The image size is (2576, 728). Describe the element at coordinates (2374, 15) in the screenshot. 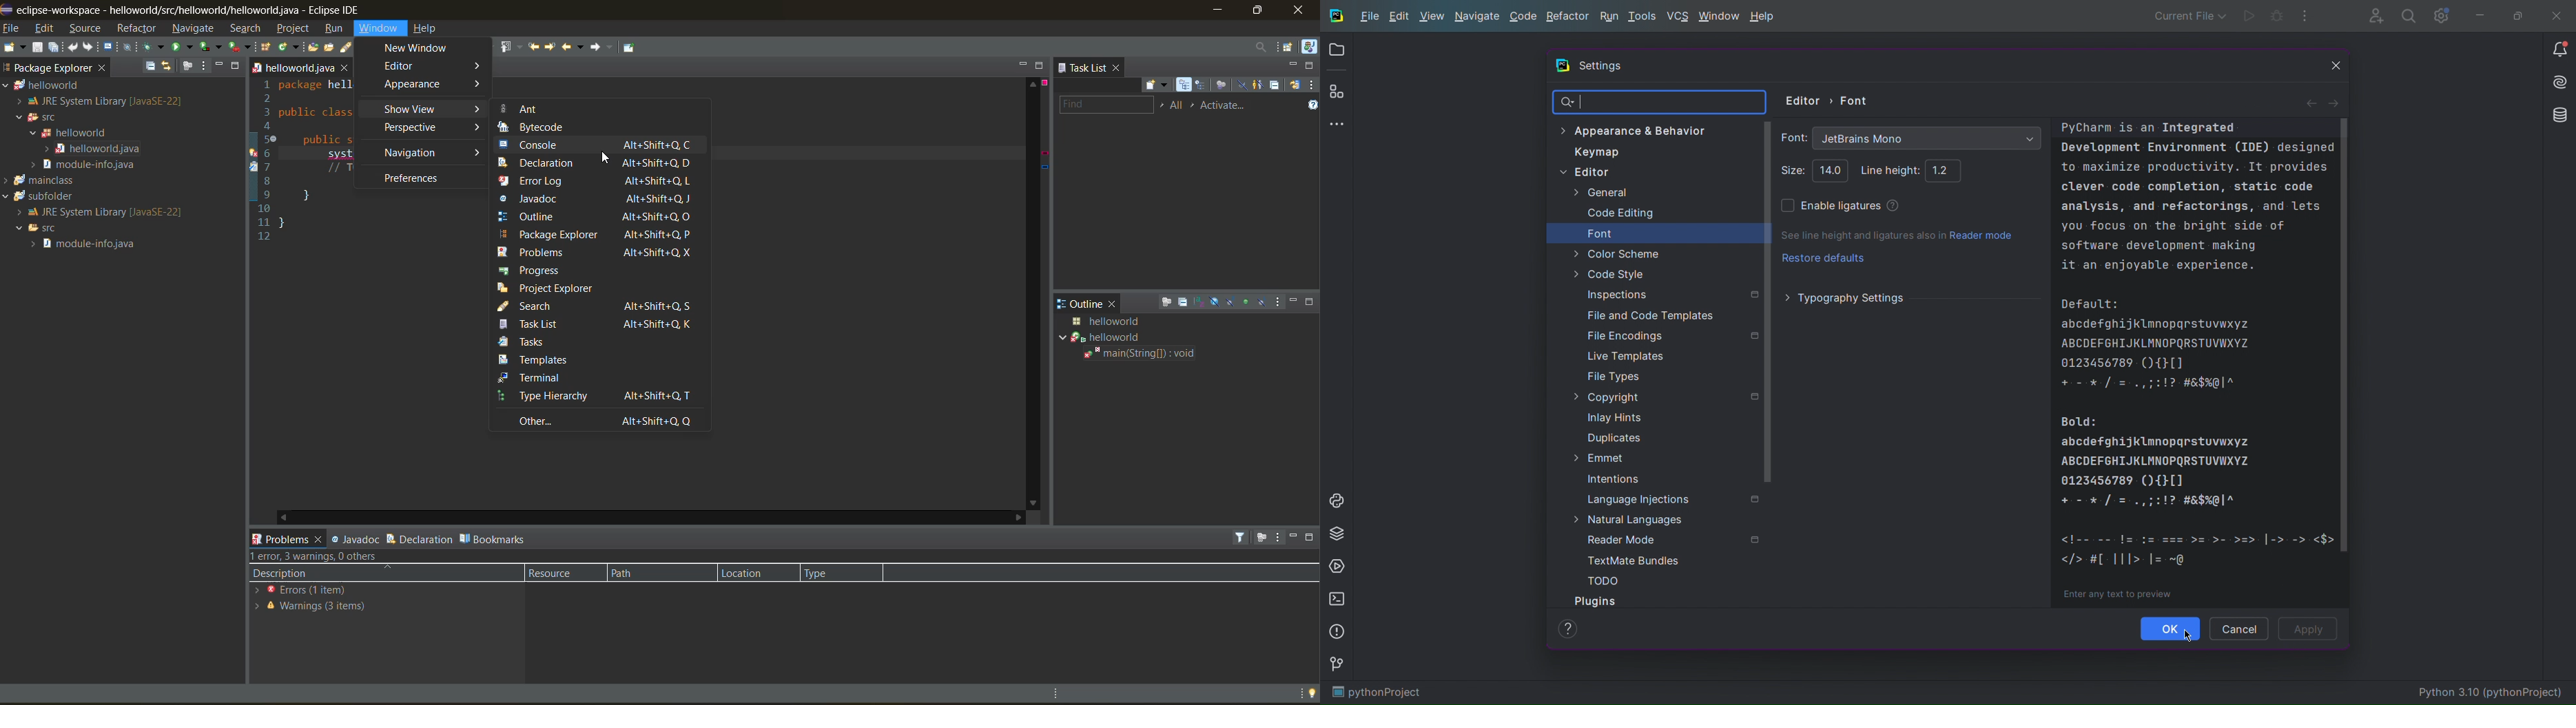

I see `Account` at that location.